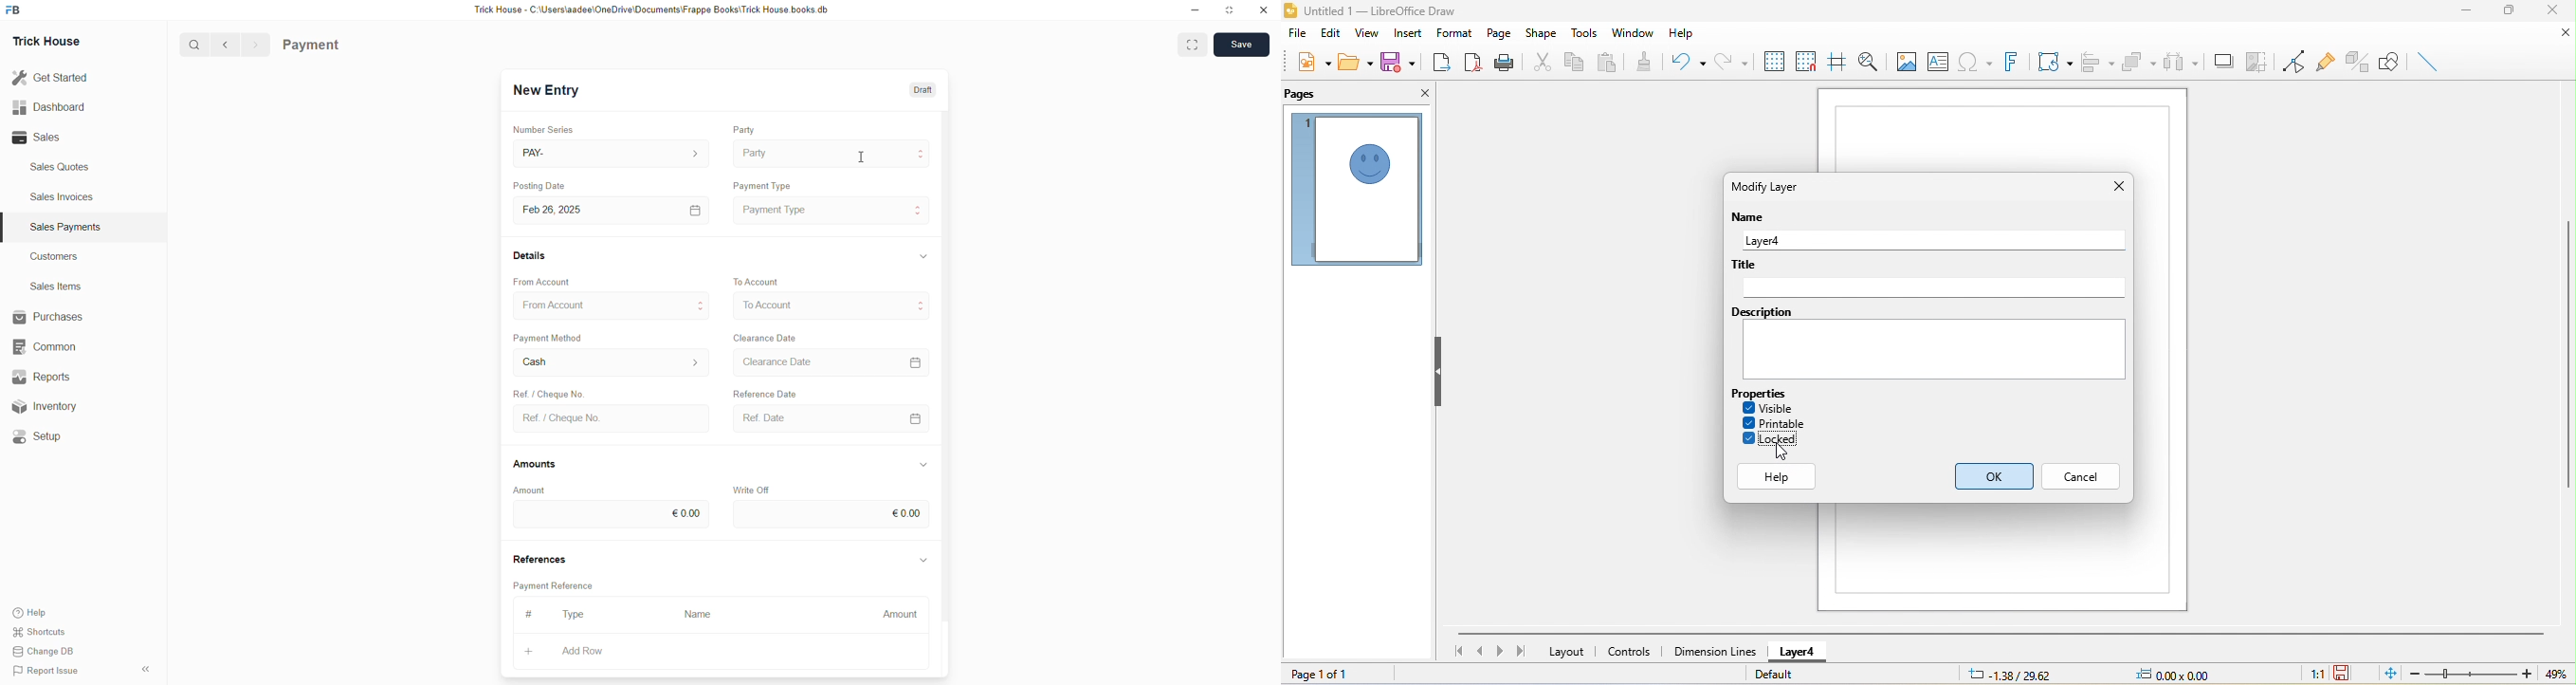 This screenshot has width=2576, height=700. I want to click on Write Off, so click(750, 490).